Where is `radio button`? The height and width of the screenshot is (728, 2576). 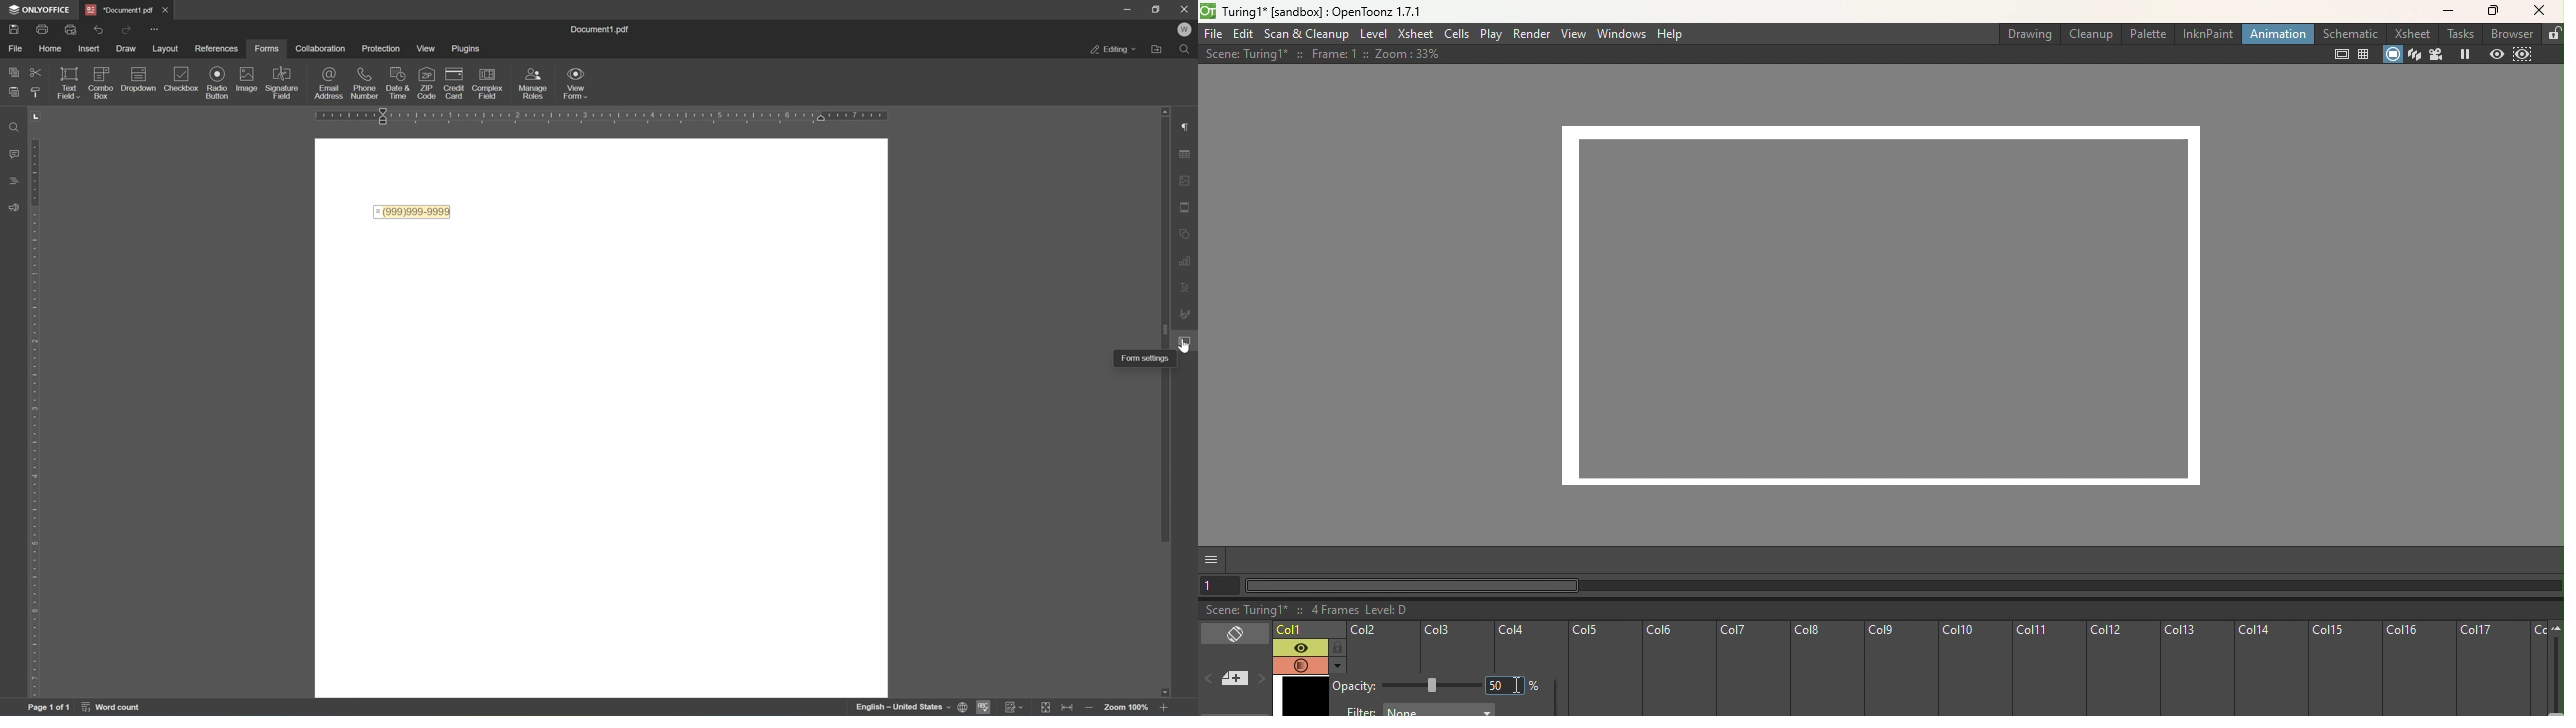 radio button is located at coordinates (218, 81).